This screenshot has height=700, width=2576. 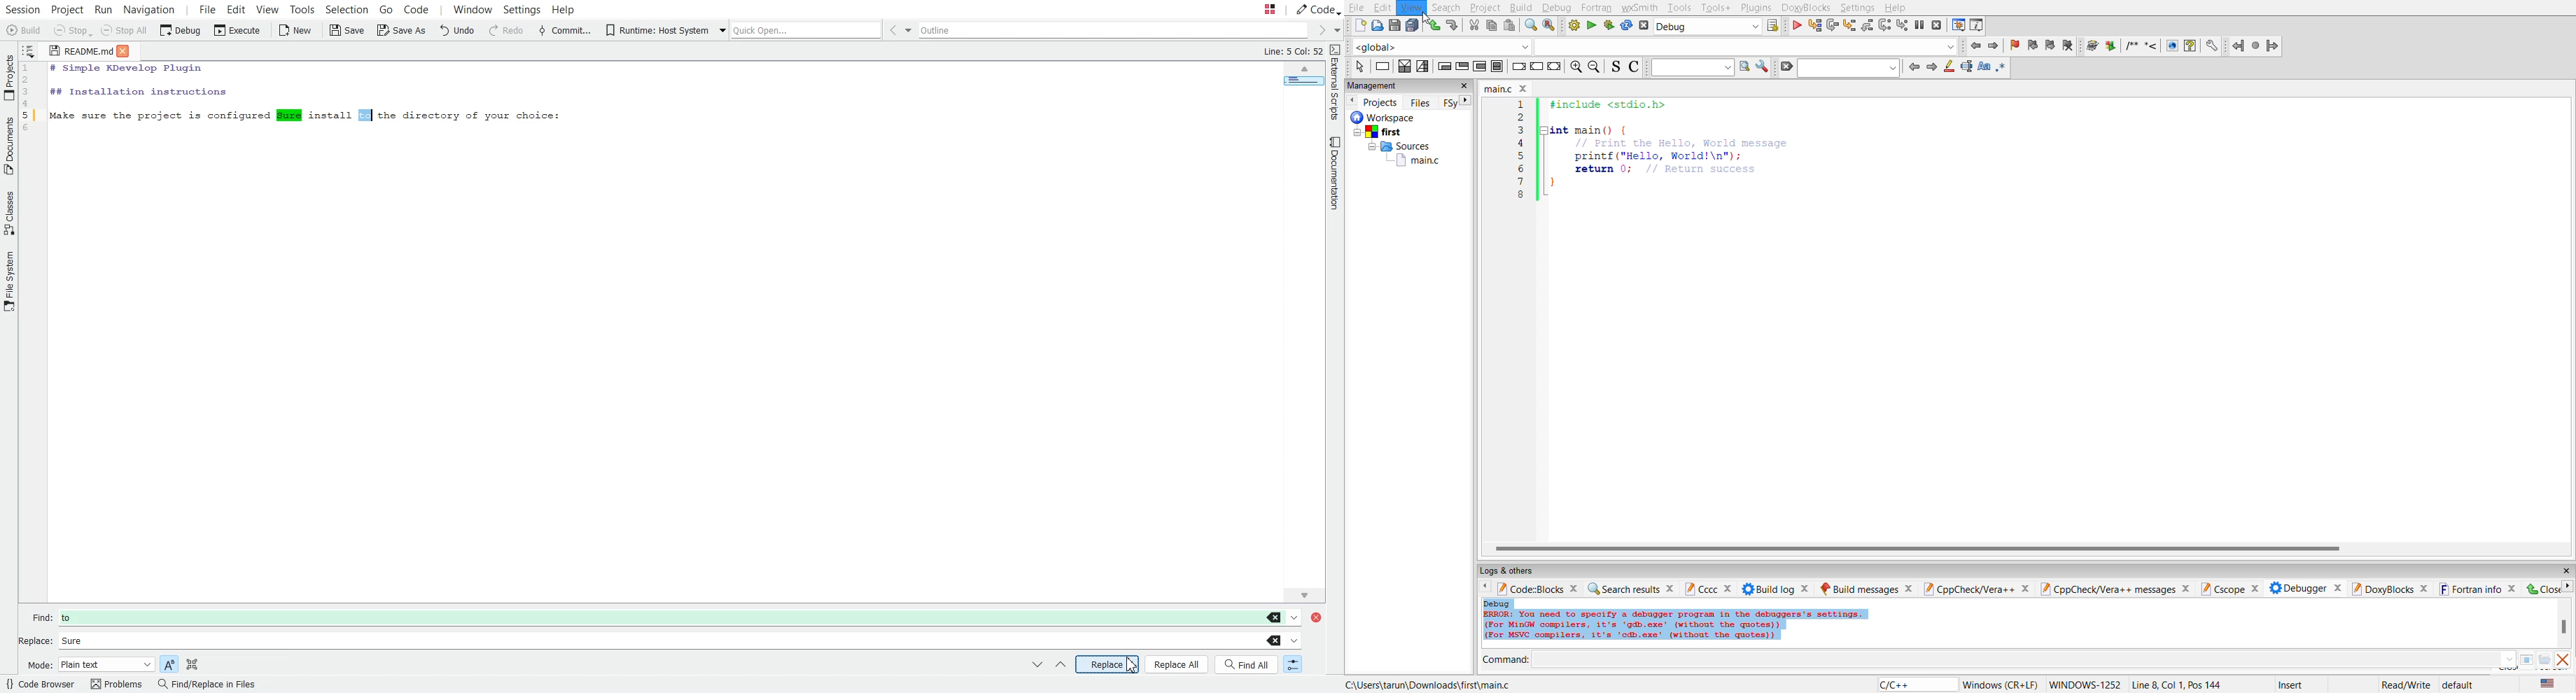 I want to click on decision, so click(x=1406, y=67).